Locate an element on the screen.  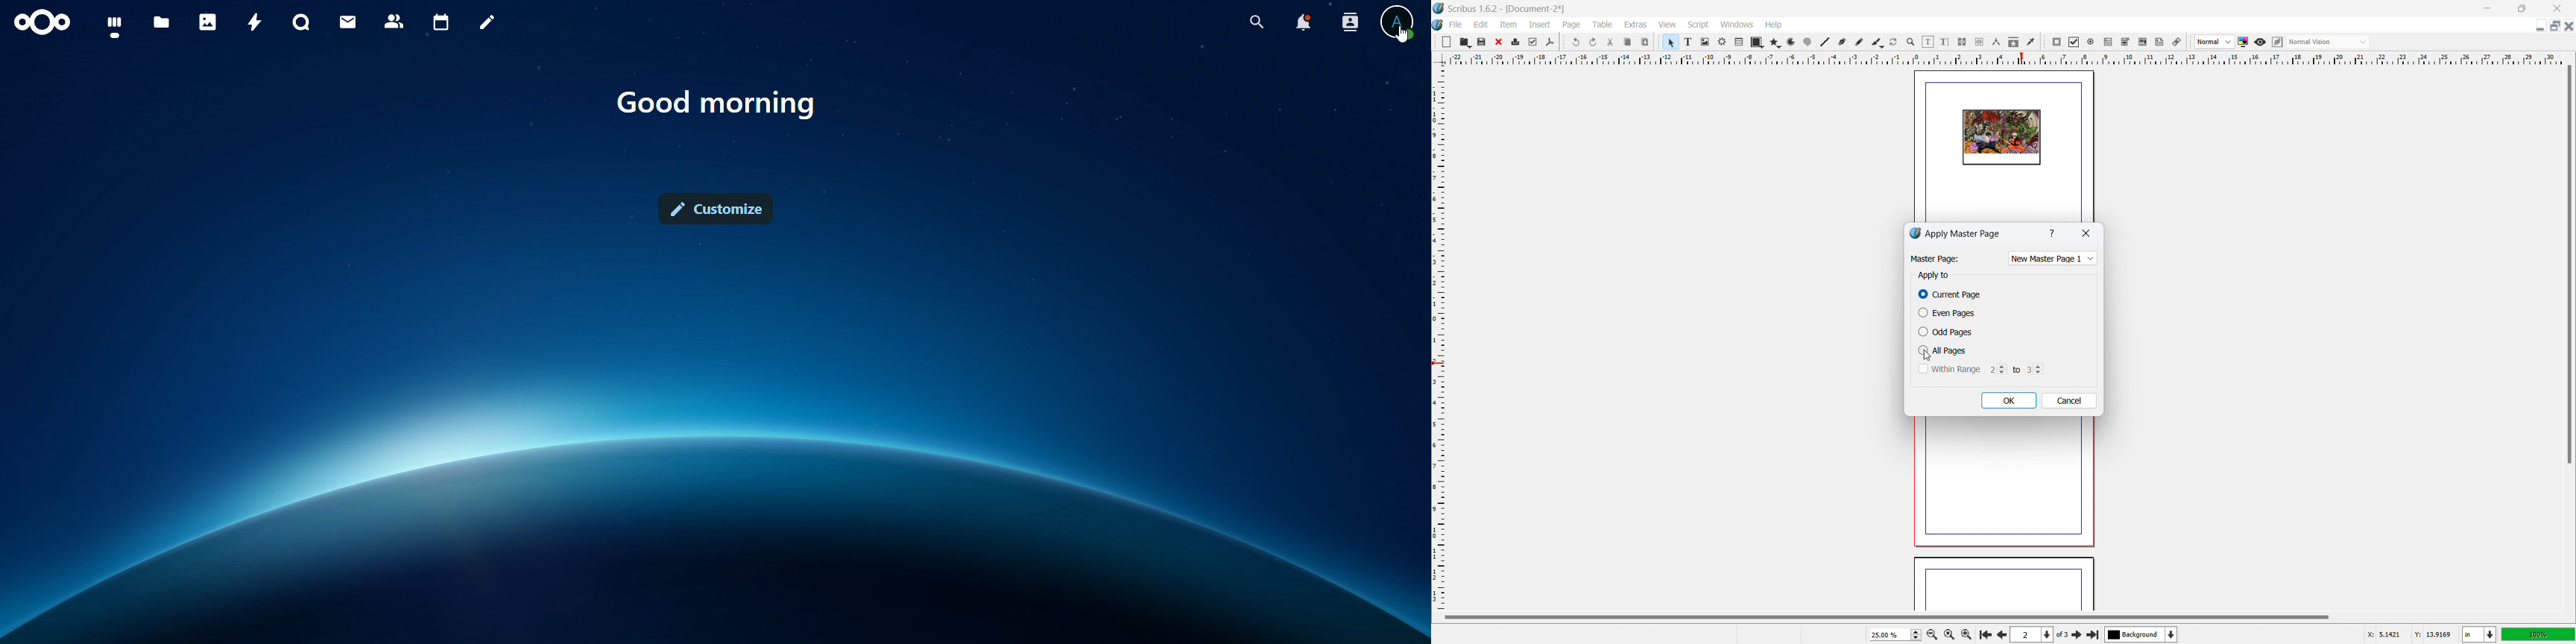
text annotation is located at coordinates (2160, 42).